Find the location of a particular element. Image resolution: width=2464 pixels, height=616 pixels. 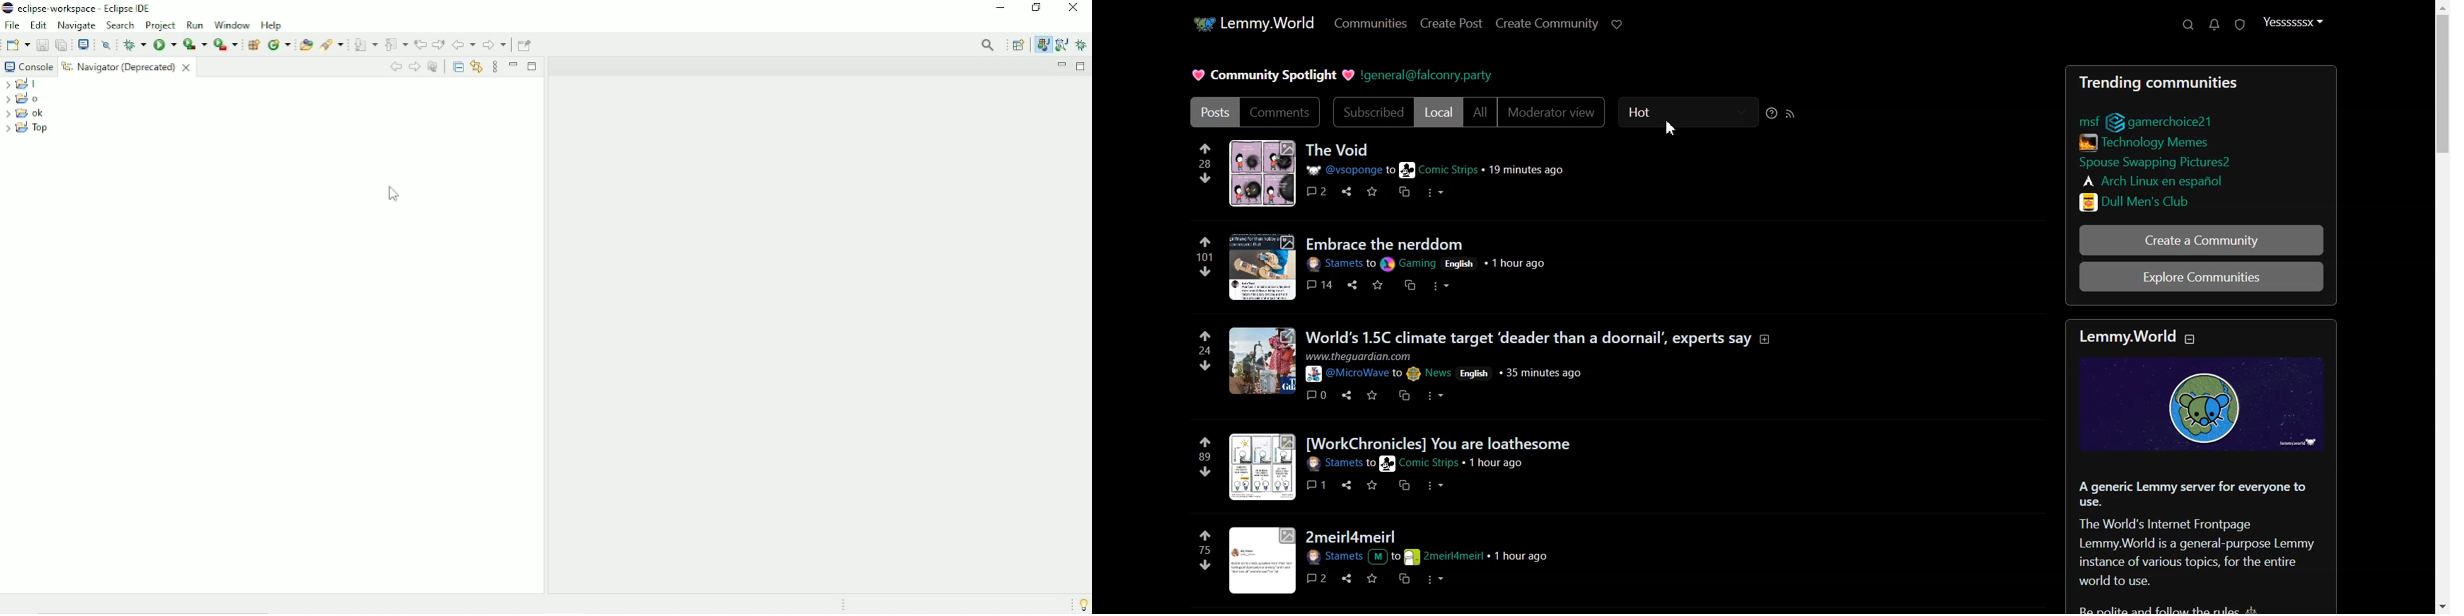

24 is located at coordinates (1204, 352).